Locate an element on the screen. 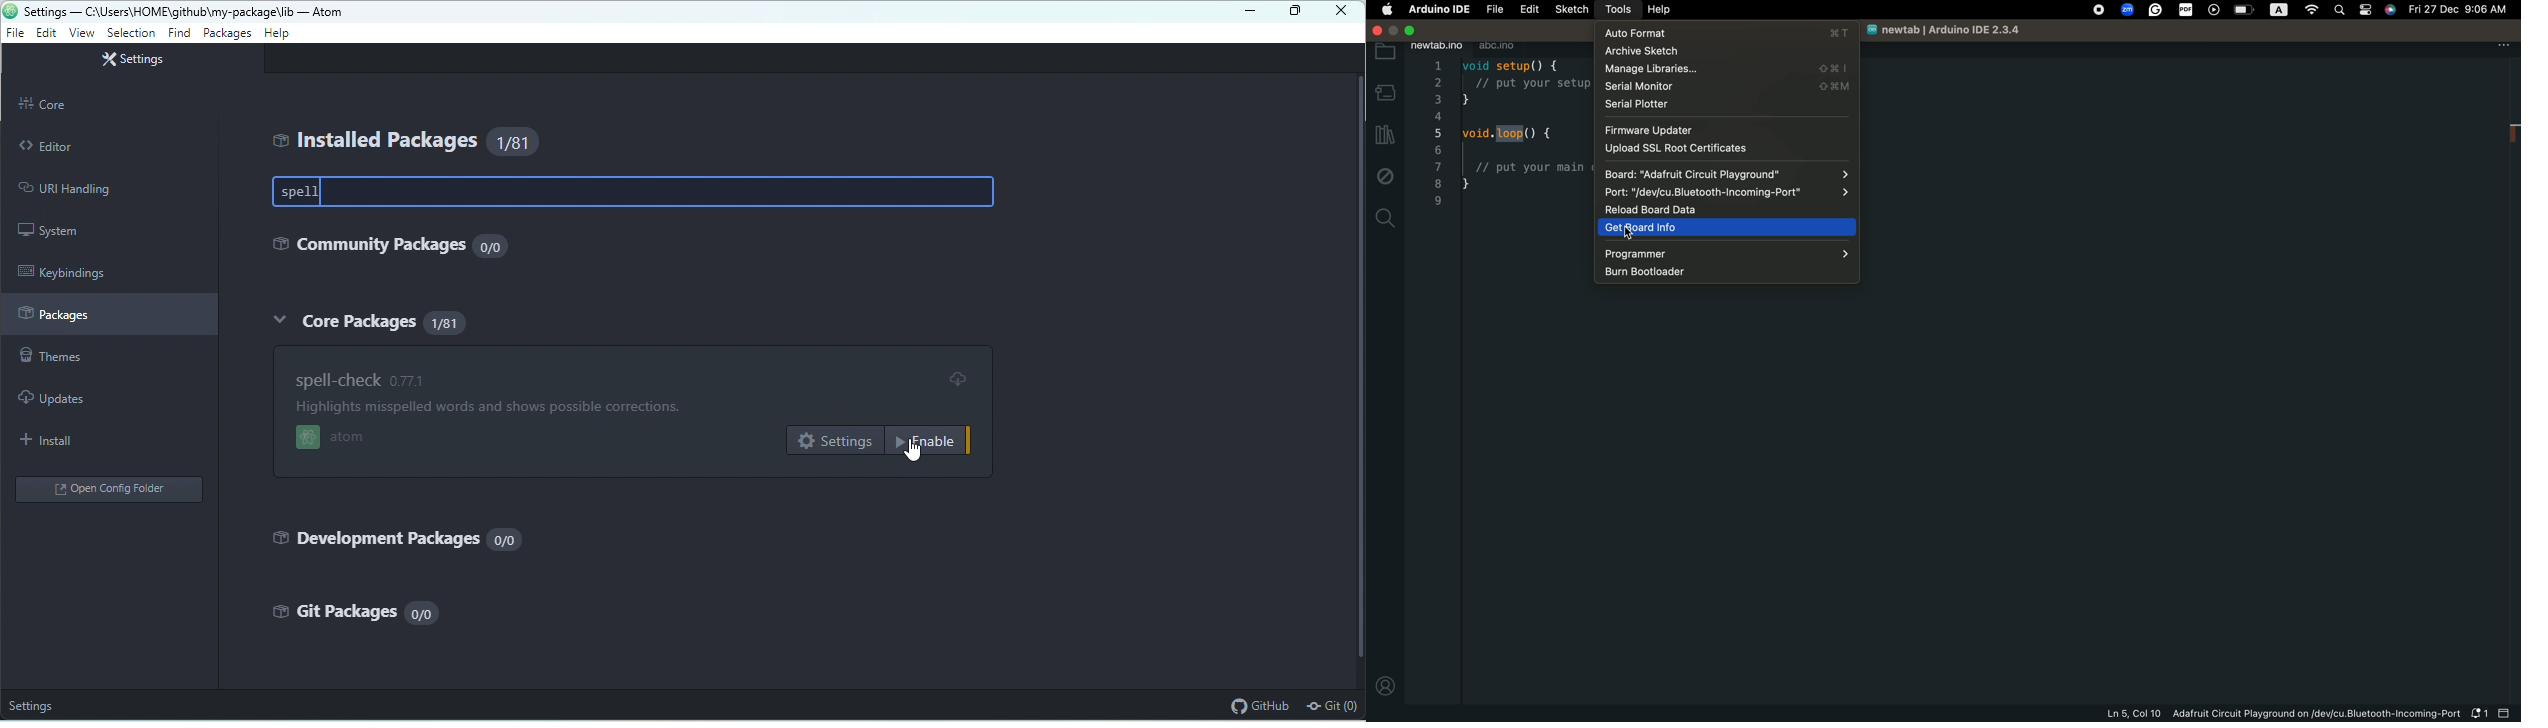  81 is located at coordinates (441, 321).